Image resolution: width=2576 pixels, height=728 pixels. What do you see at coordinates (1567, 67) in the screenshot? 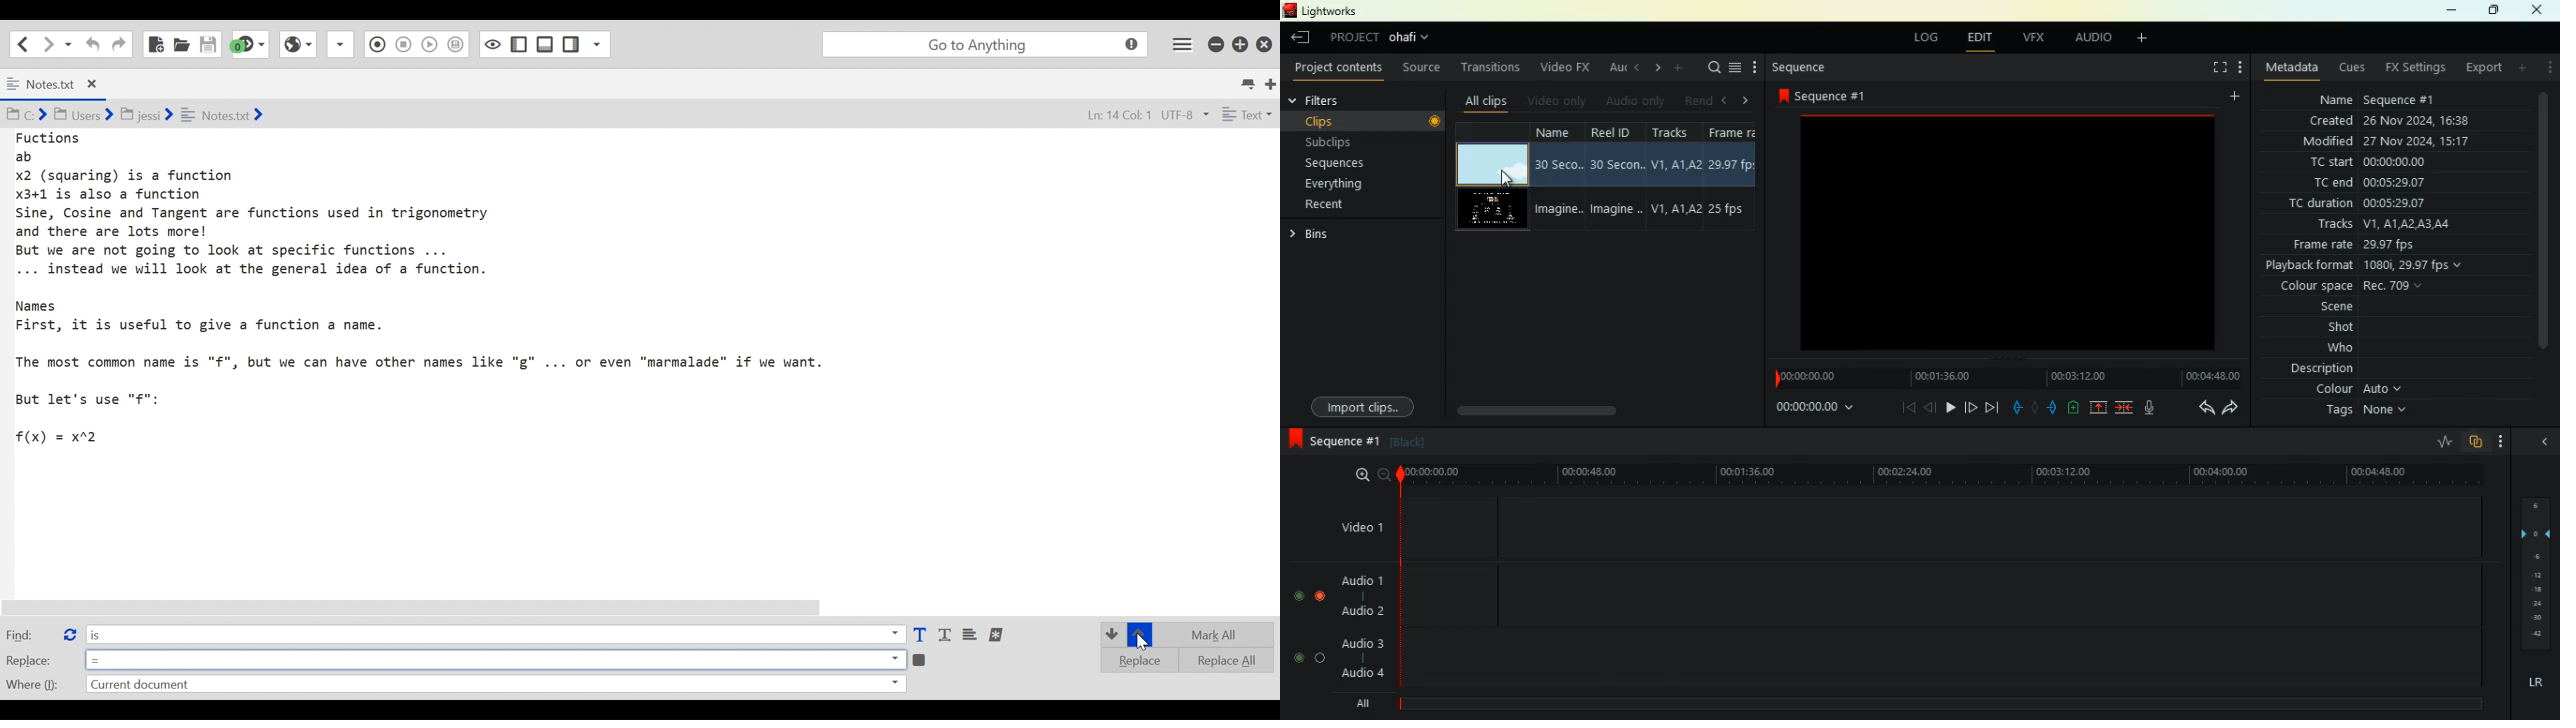
I see `video fx` at bounding box center [1567, 67].